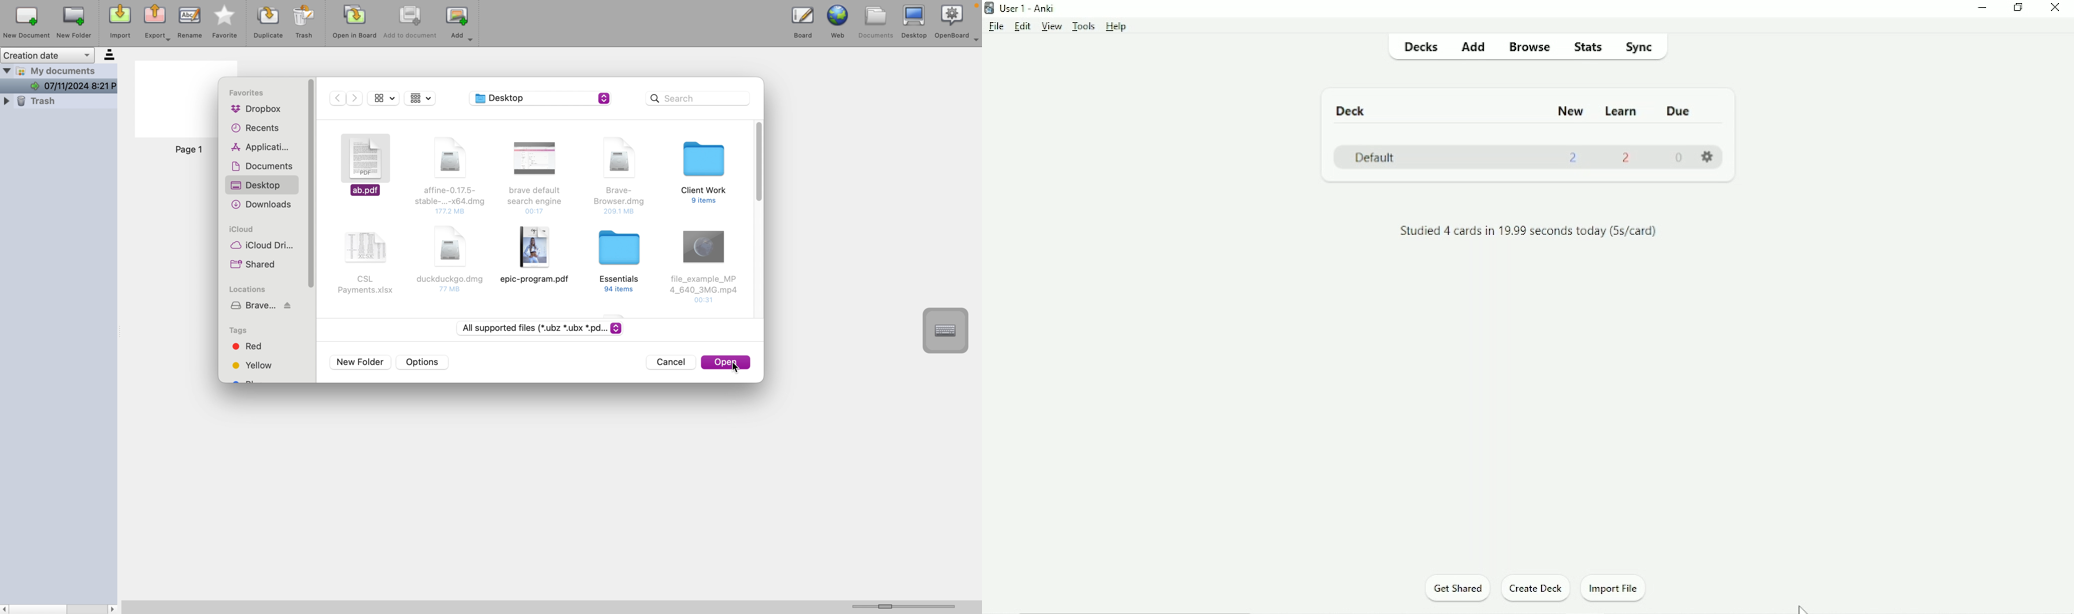 The image size is (2100, 616). Describe the element at coordinates (1354, 111) in the screenshot. I see `Deck` at that location.